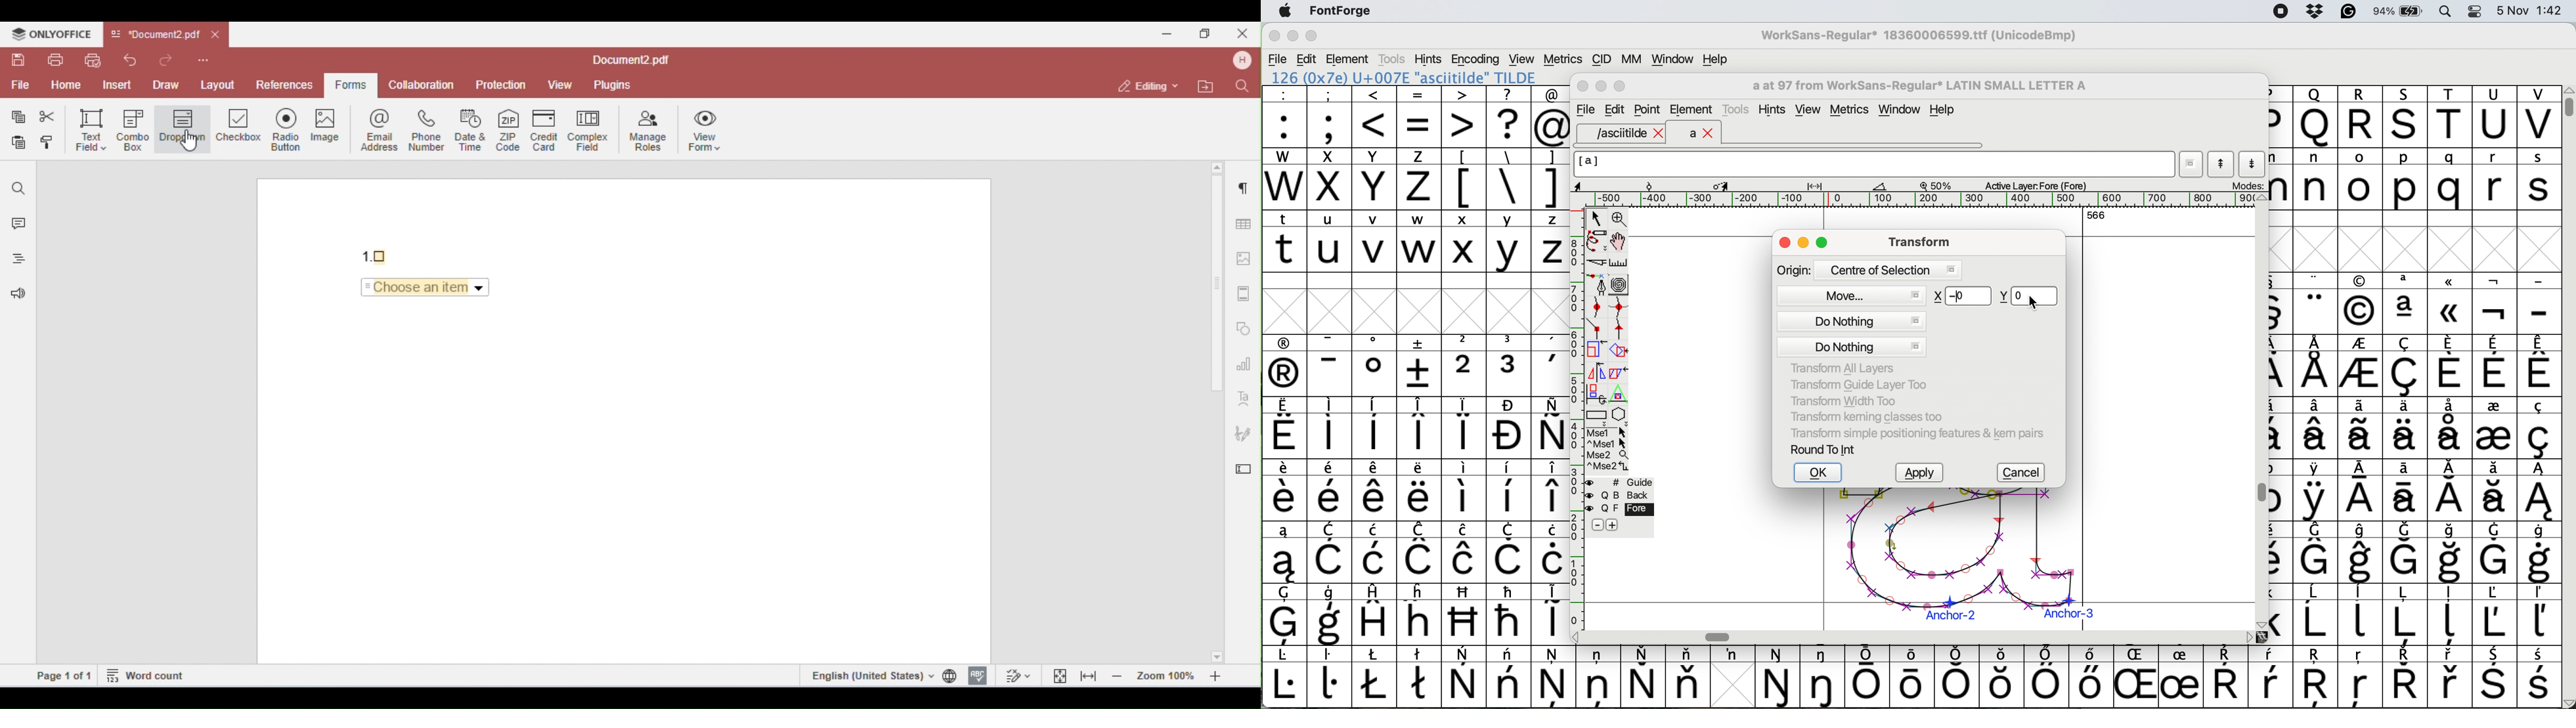 The height and width of the screenshot is (728, 2576). Describe the element at coordinates (2495, 490) in the screenshot. I see `symbol` at that location.